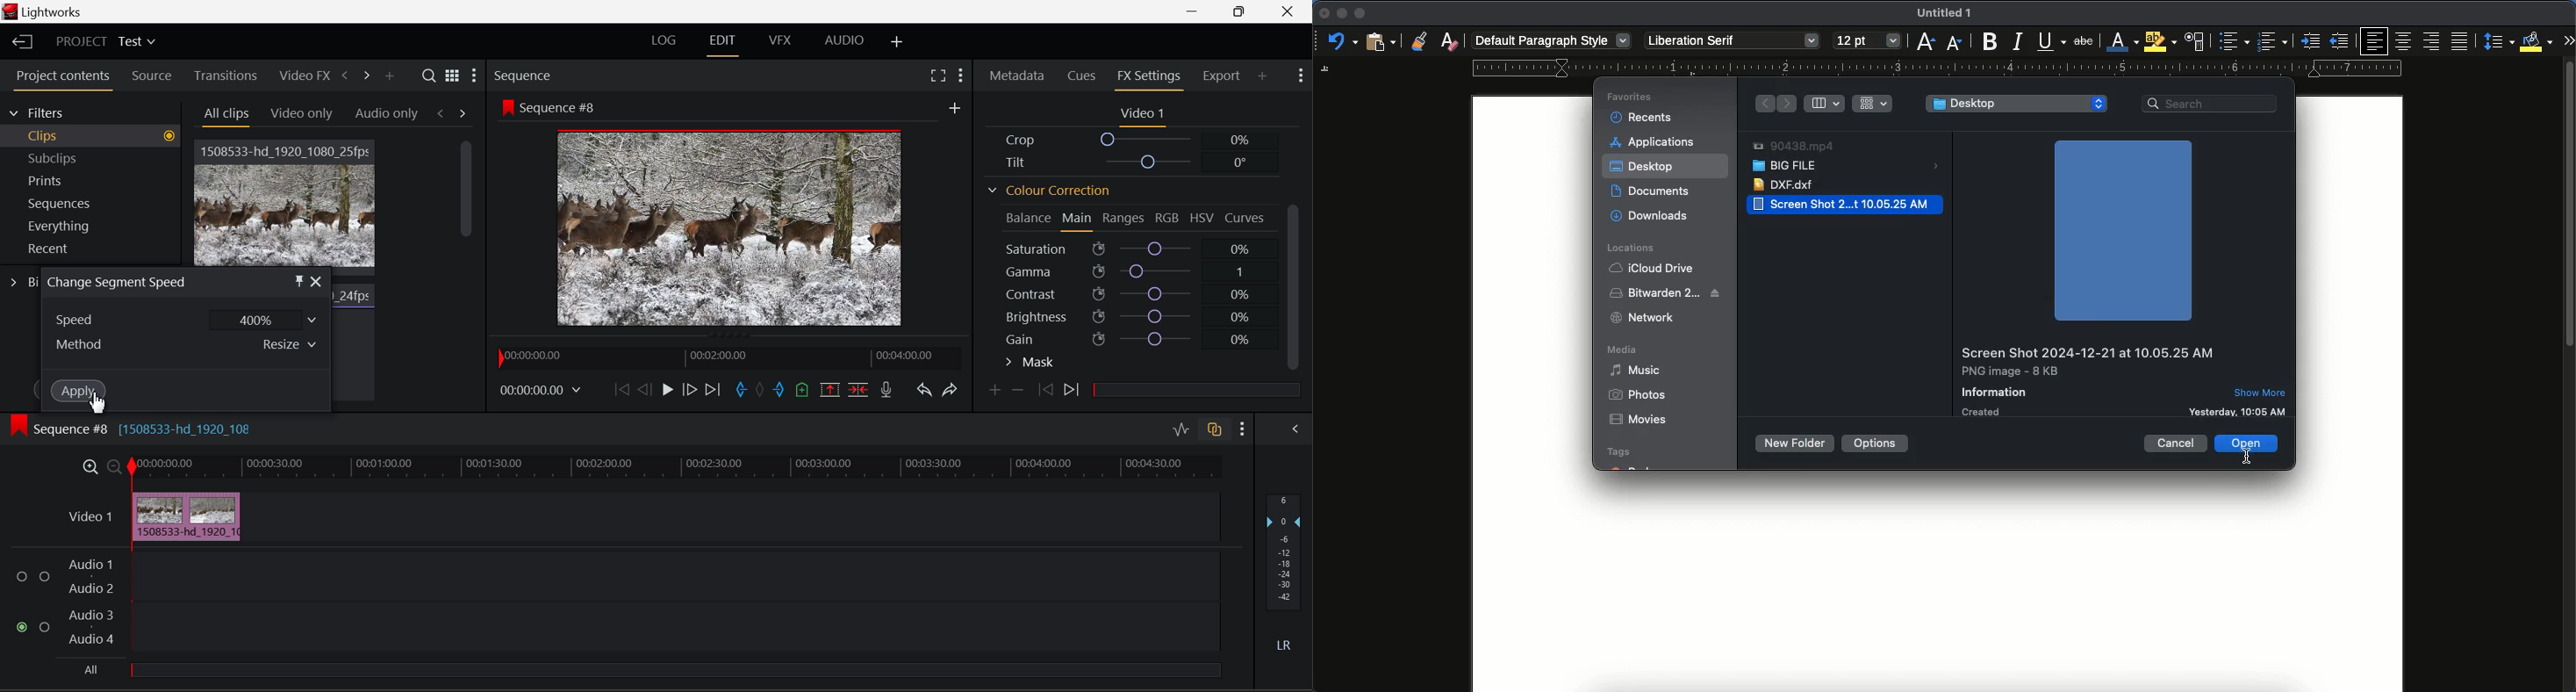  Describe the element at coordinates (427, 76) in the screenshot. I see `Search` at that location.